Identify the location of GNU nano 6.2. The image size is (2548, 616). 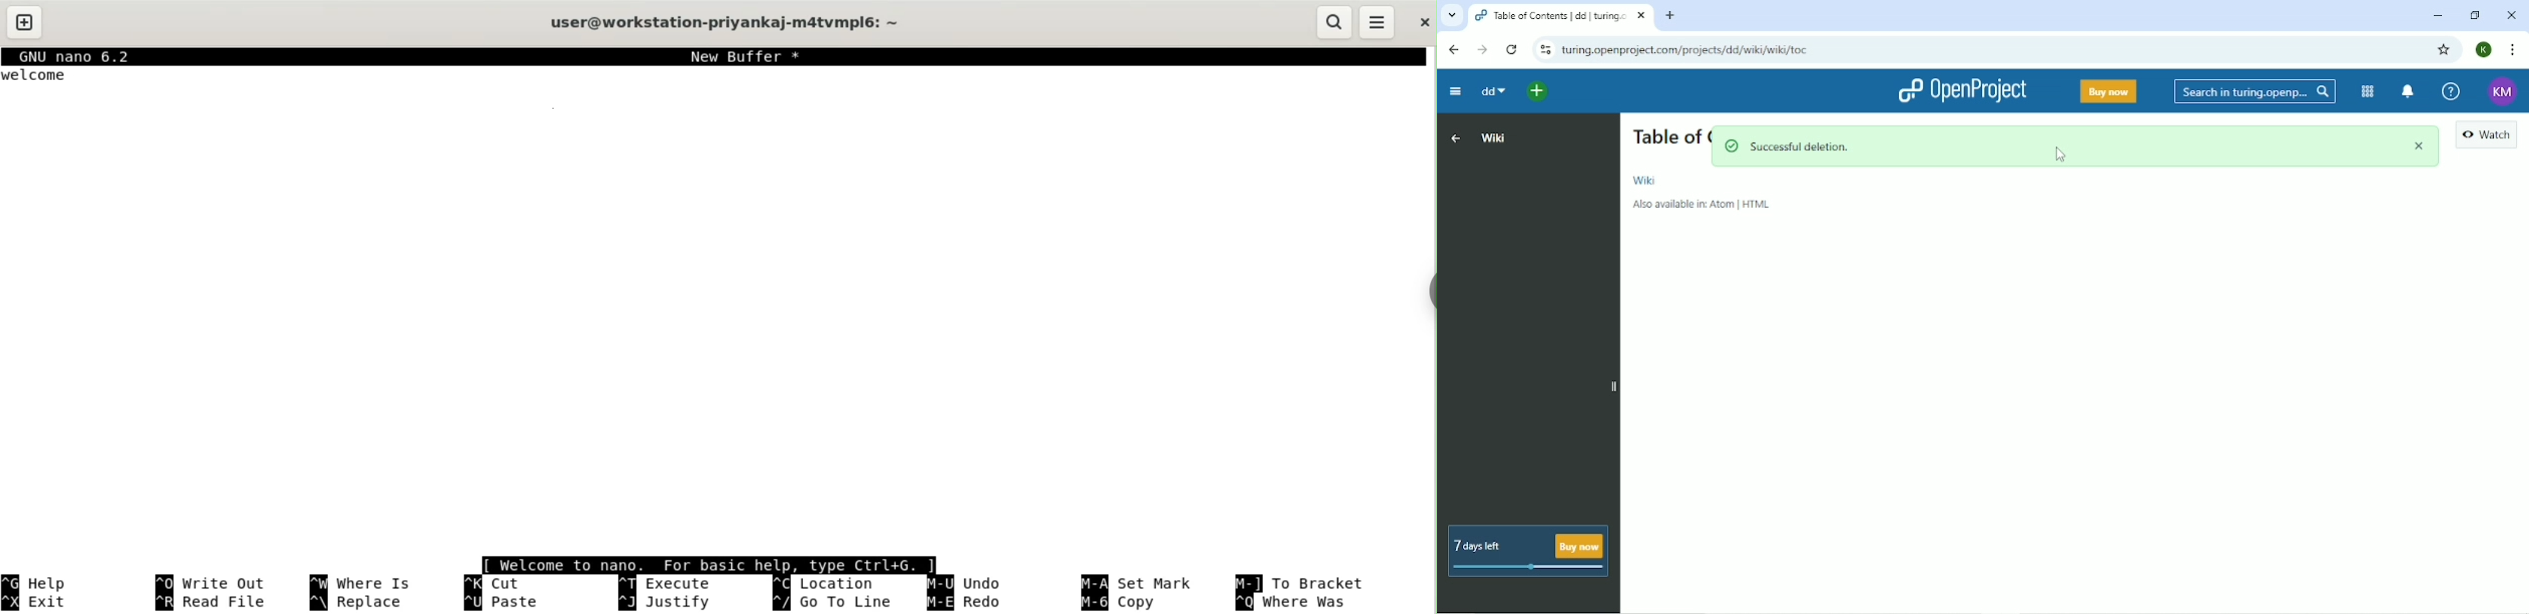
(80, 57).